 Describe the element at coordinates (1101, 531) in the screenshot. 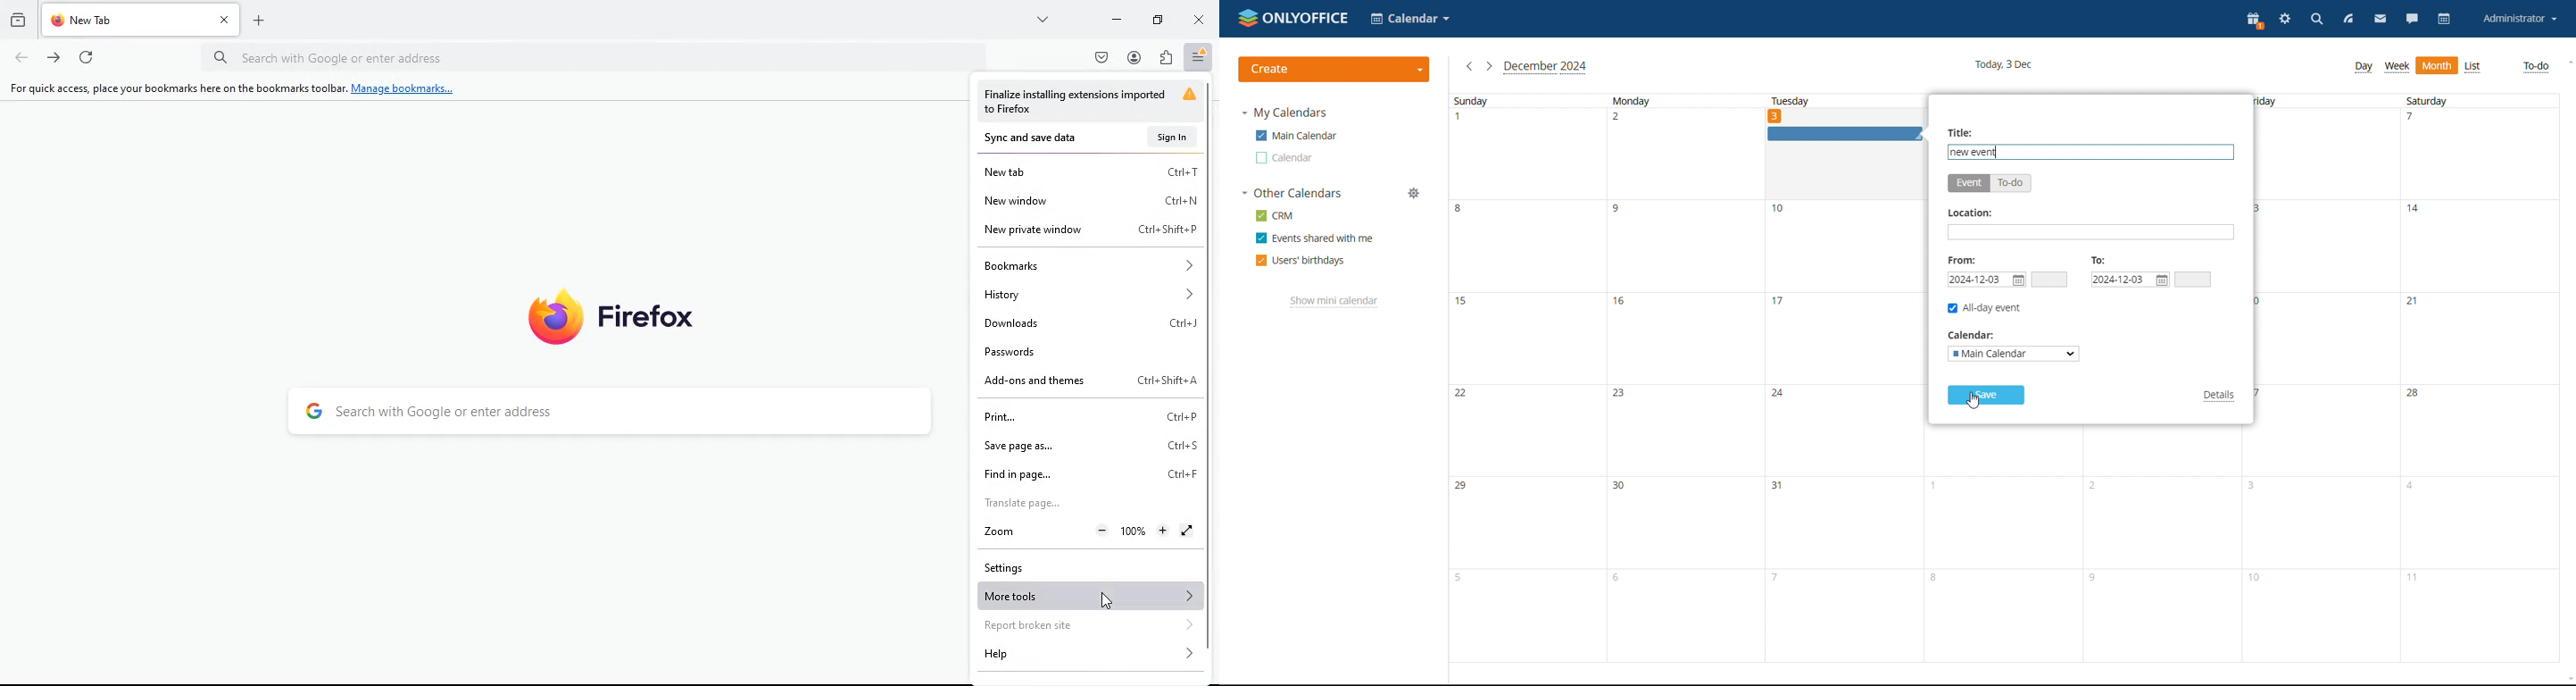

I see `Zoom out` at that location.